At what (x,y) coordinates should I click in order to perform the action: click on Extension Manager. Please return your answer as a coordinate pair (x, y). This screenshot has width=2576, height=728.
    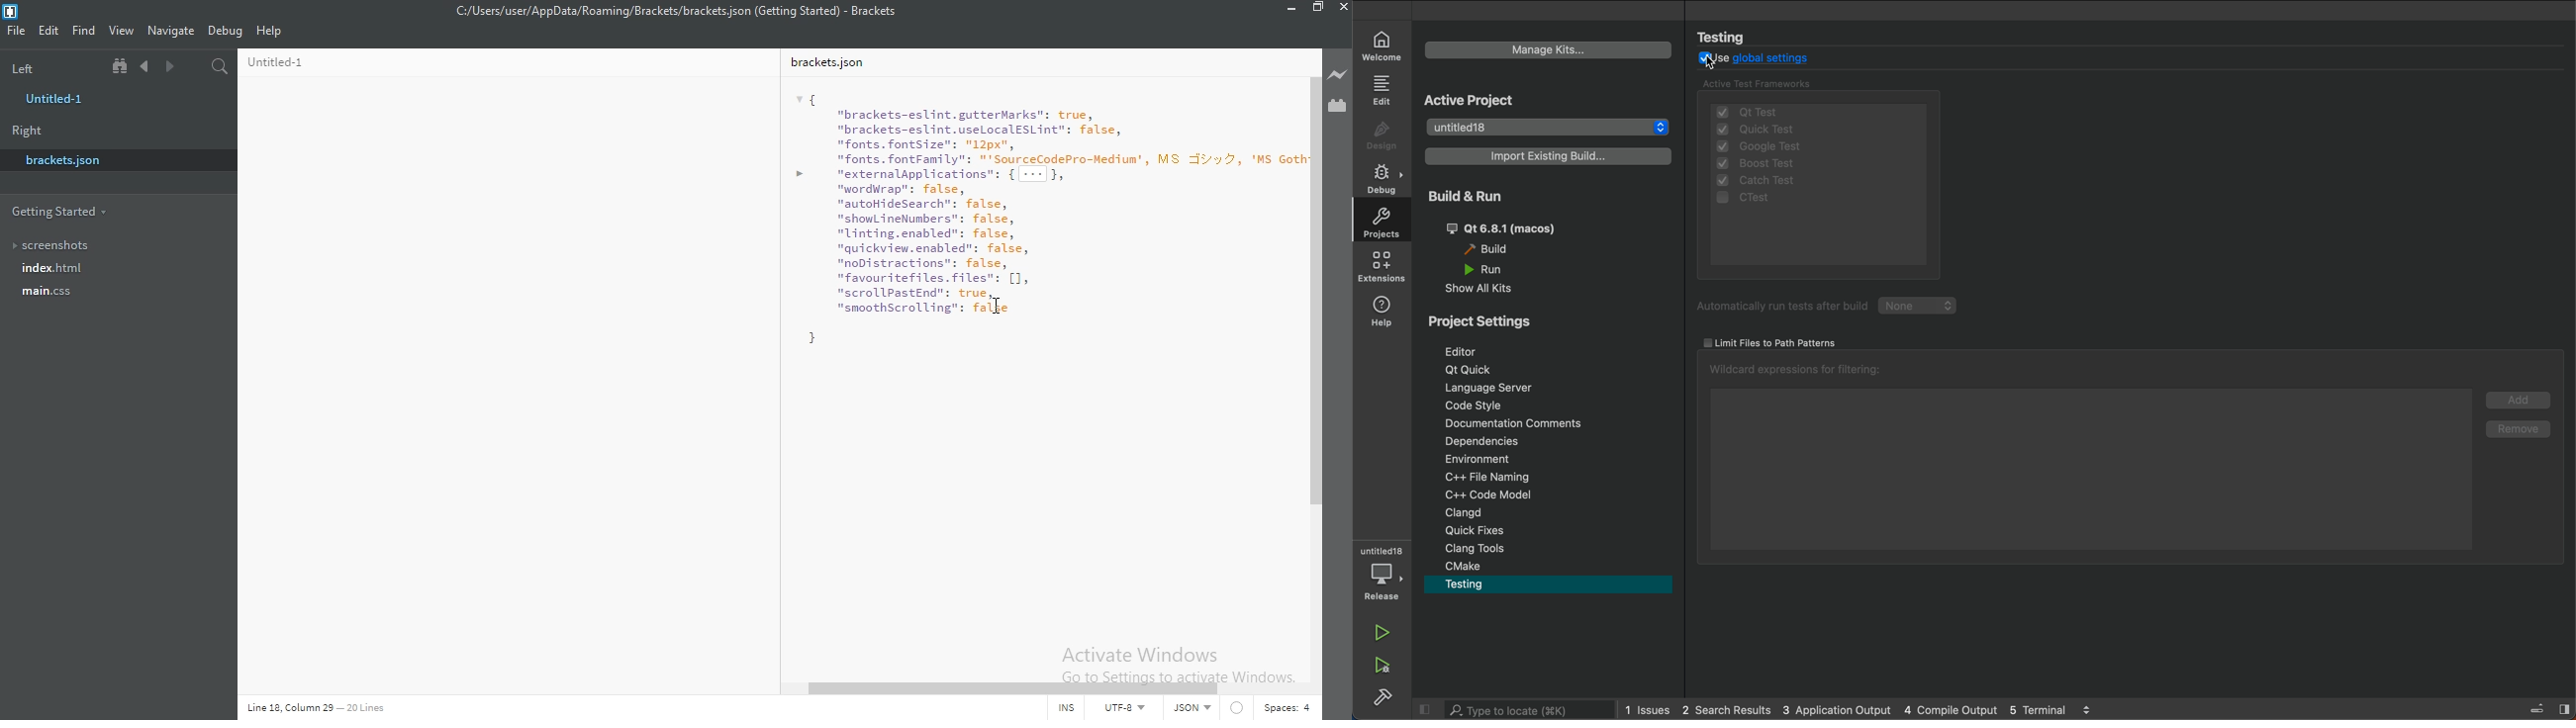
    Looking at the image, I should click on (1338, 106).